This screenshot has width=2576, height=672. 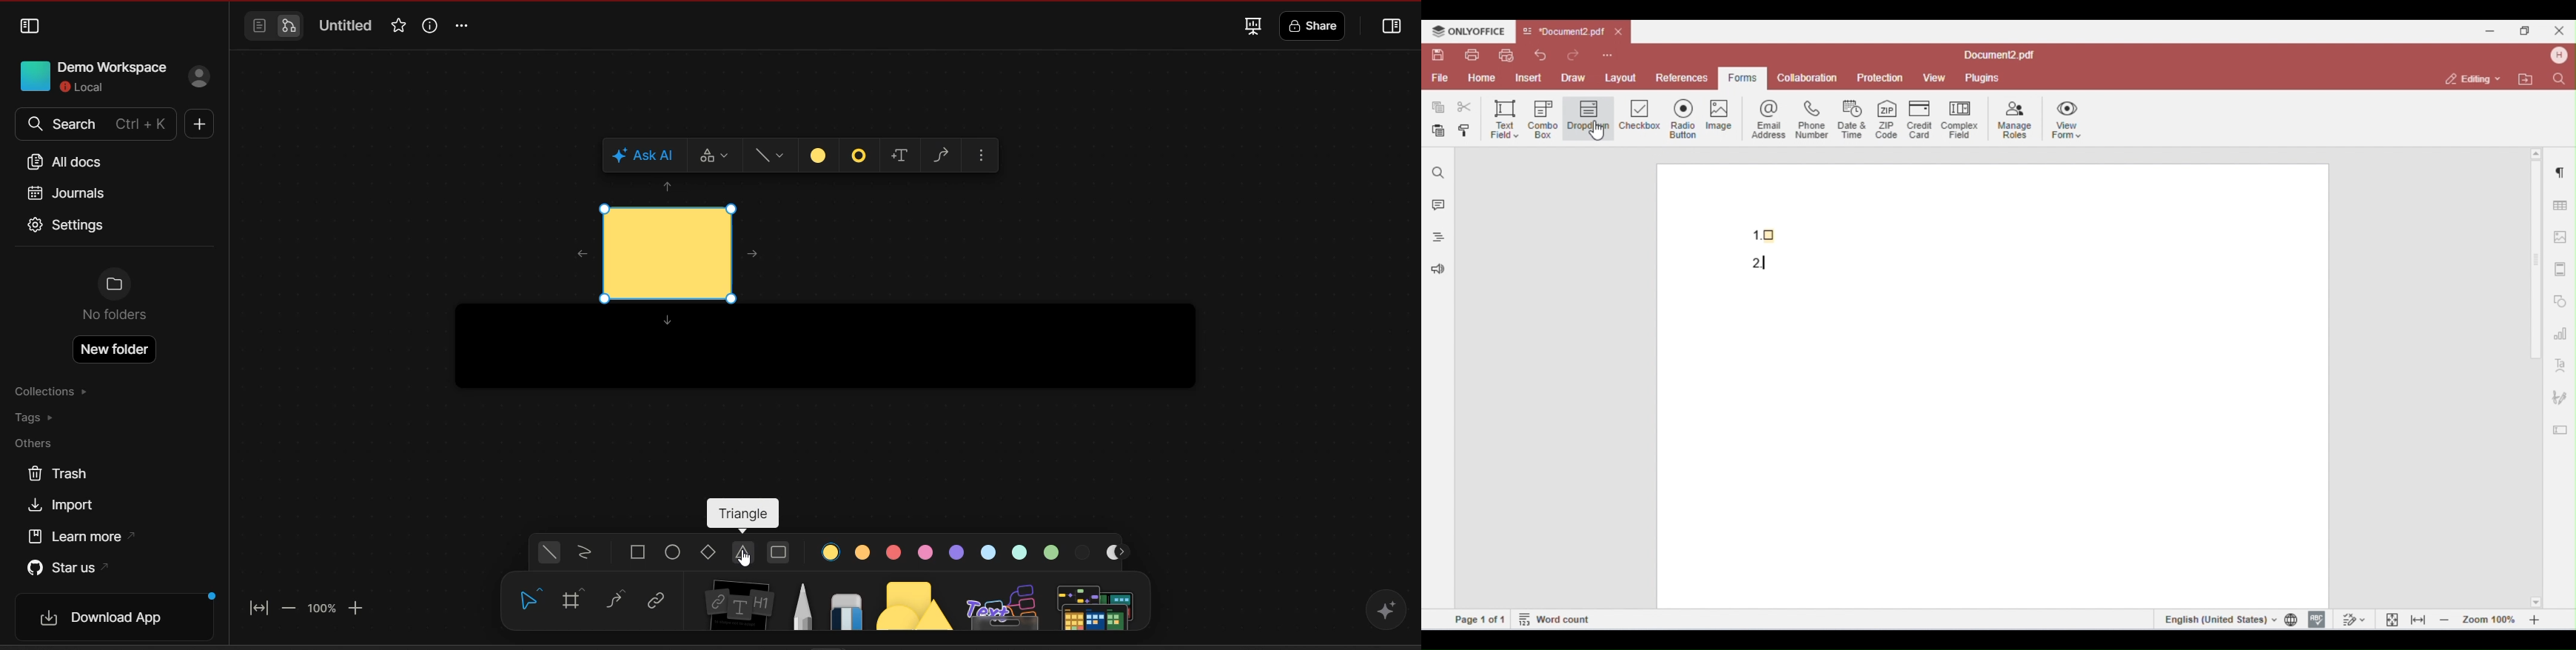 I want to click on sign in profile, so click(x=201, y=78).